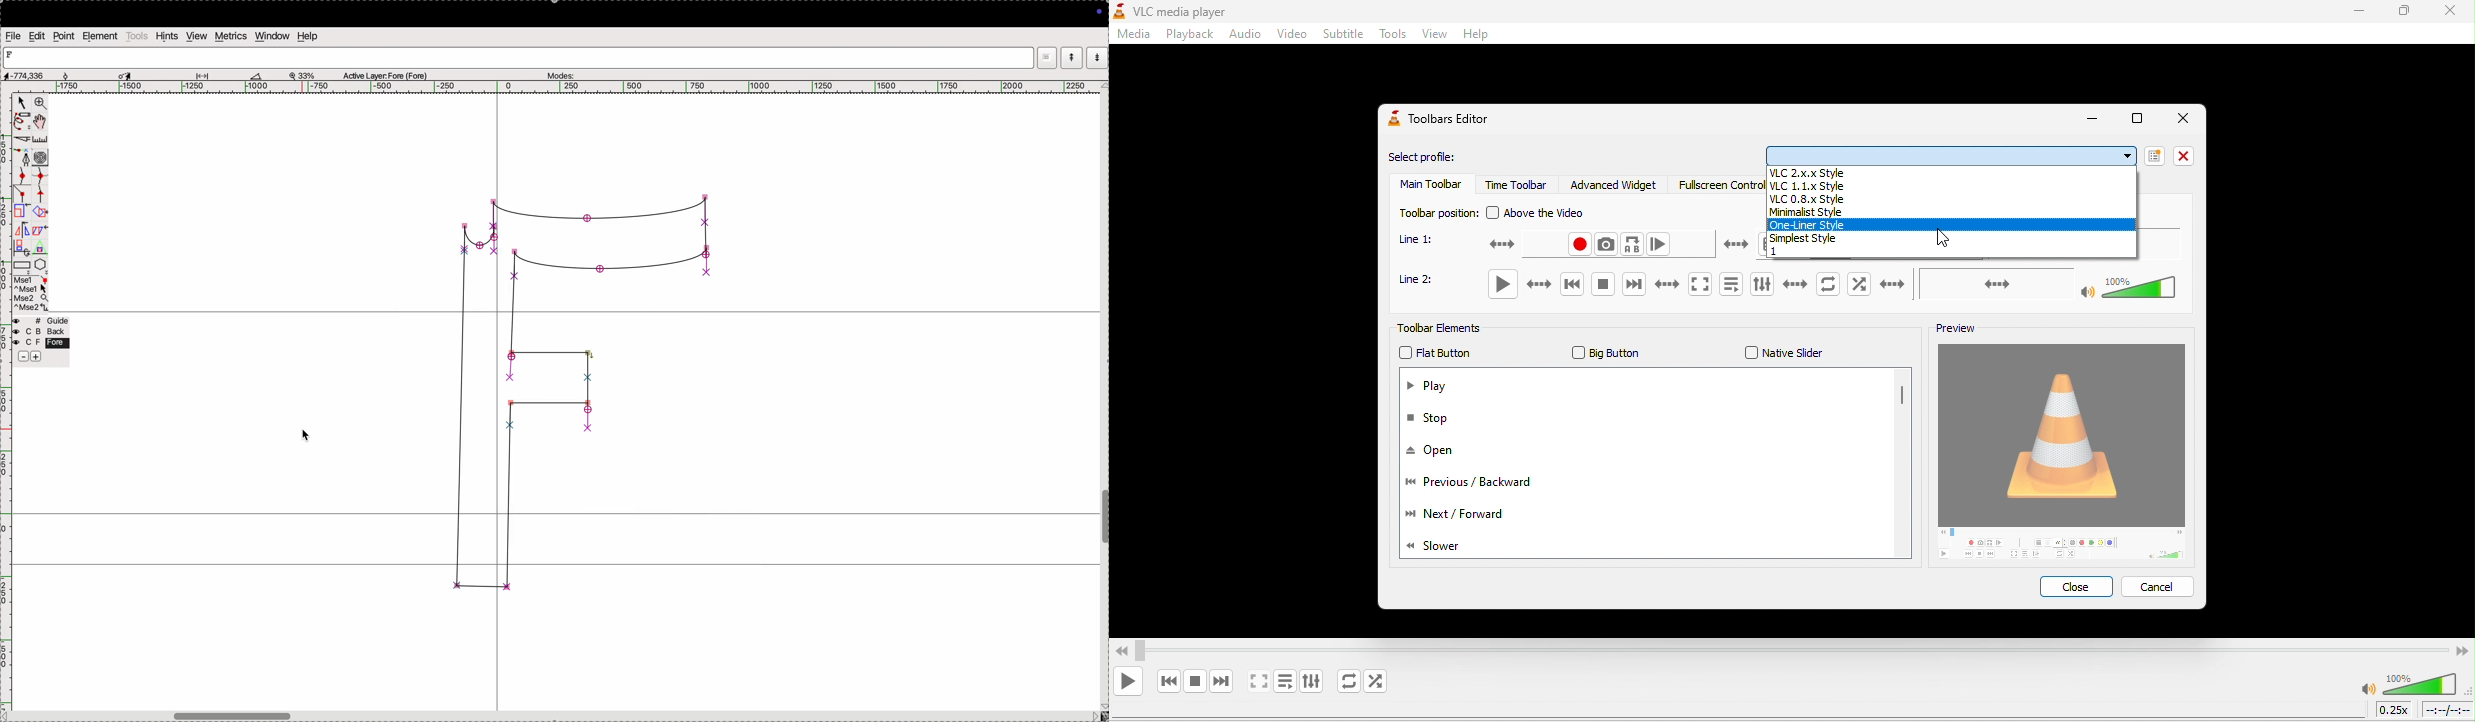 The height and width of the screenshot is (728, 2492). What do you see at coordinates (1952, 201) in the screenshot?
I see `vlc0.8*style` at bounding box center [1952, 201].